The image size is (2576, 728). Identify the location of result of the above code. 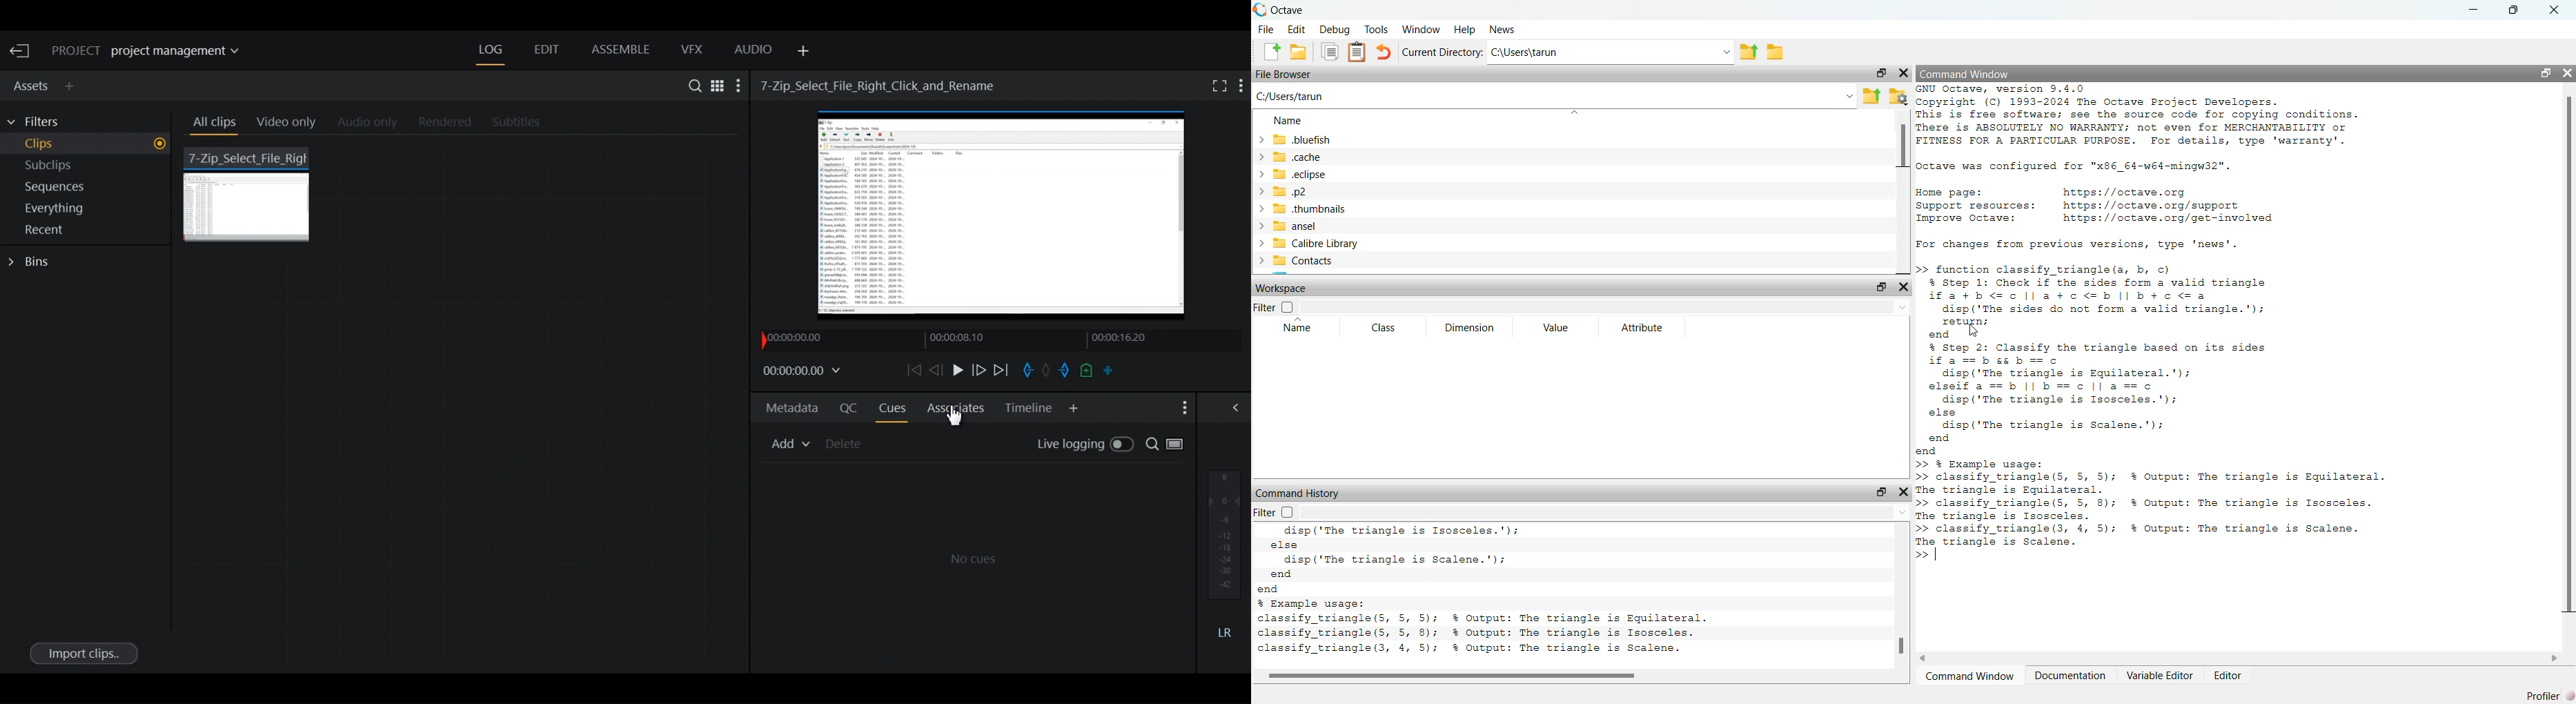
(2152, 502).